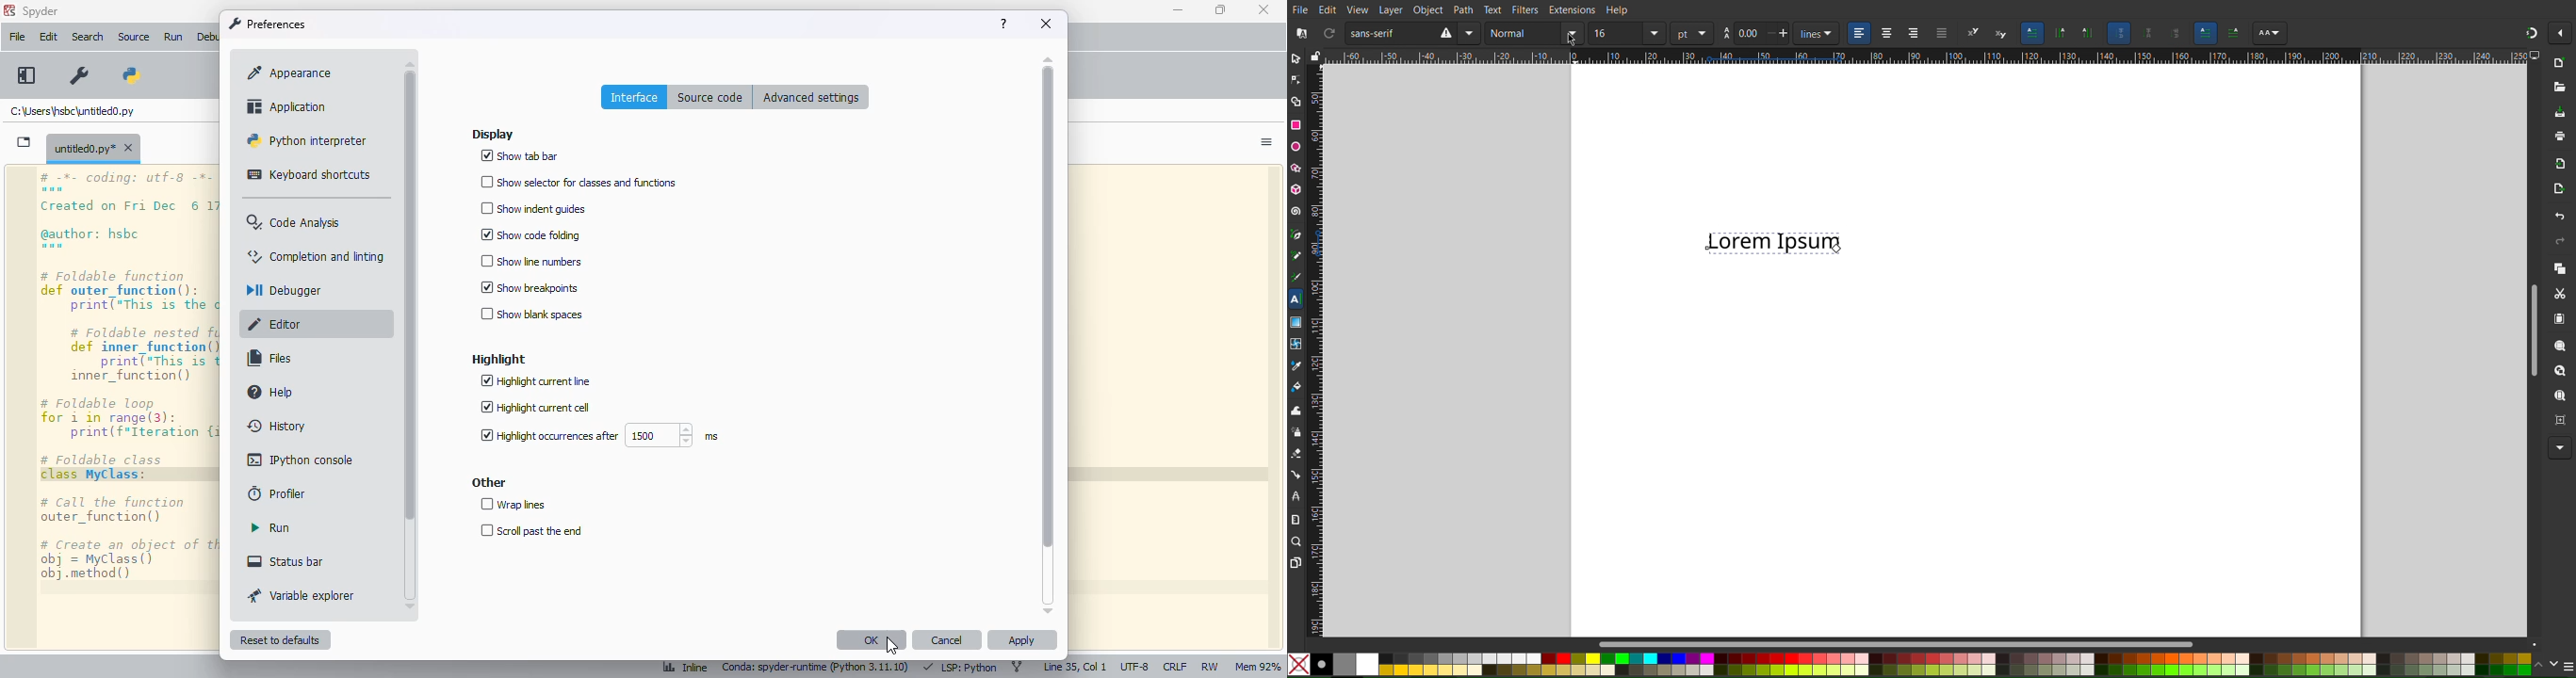 The image size is (2576, 700). I want to click on Spiral, so click(1296, 211).